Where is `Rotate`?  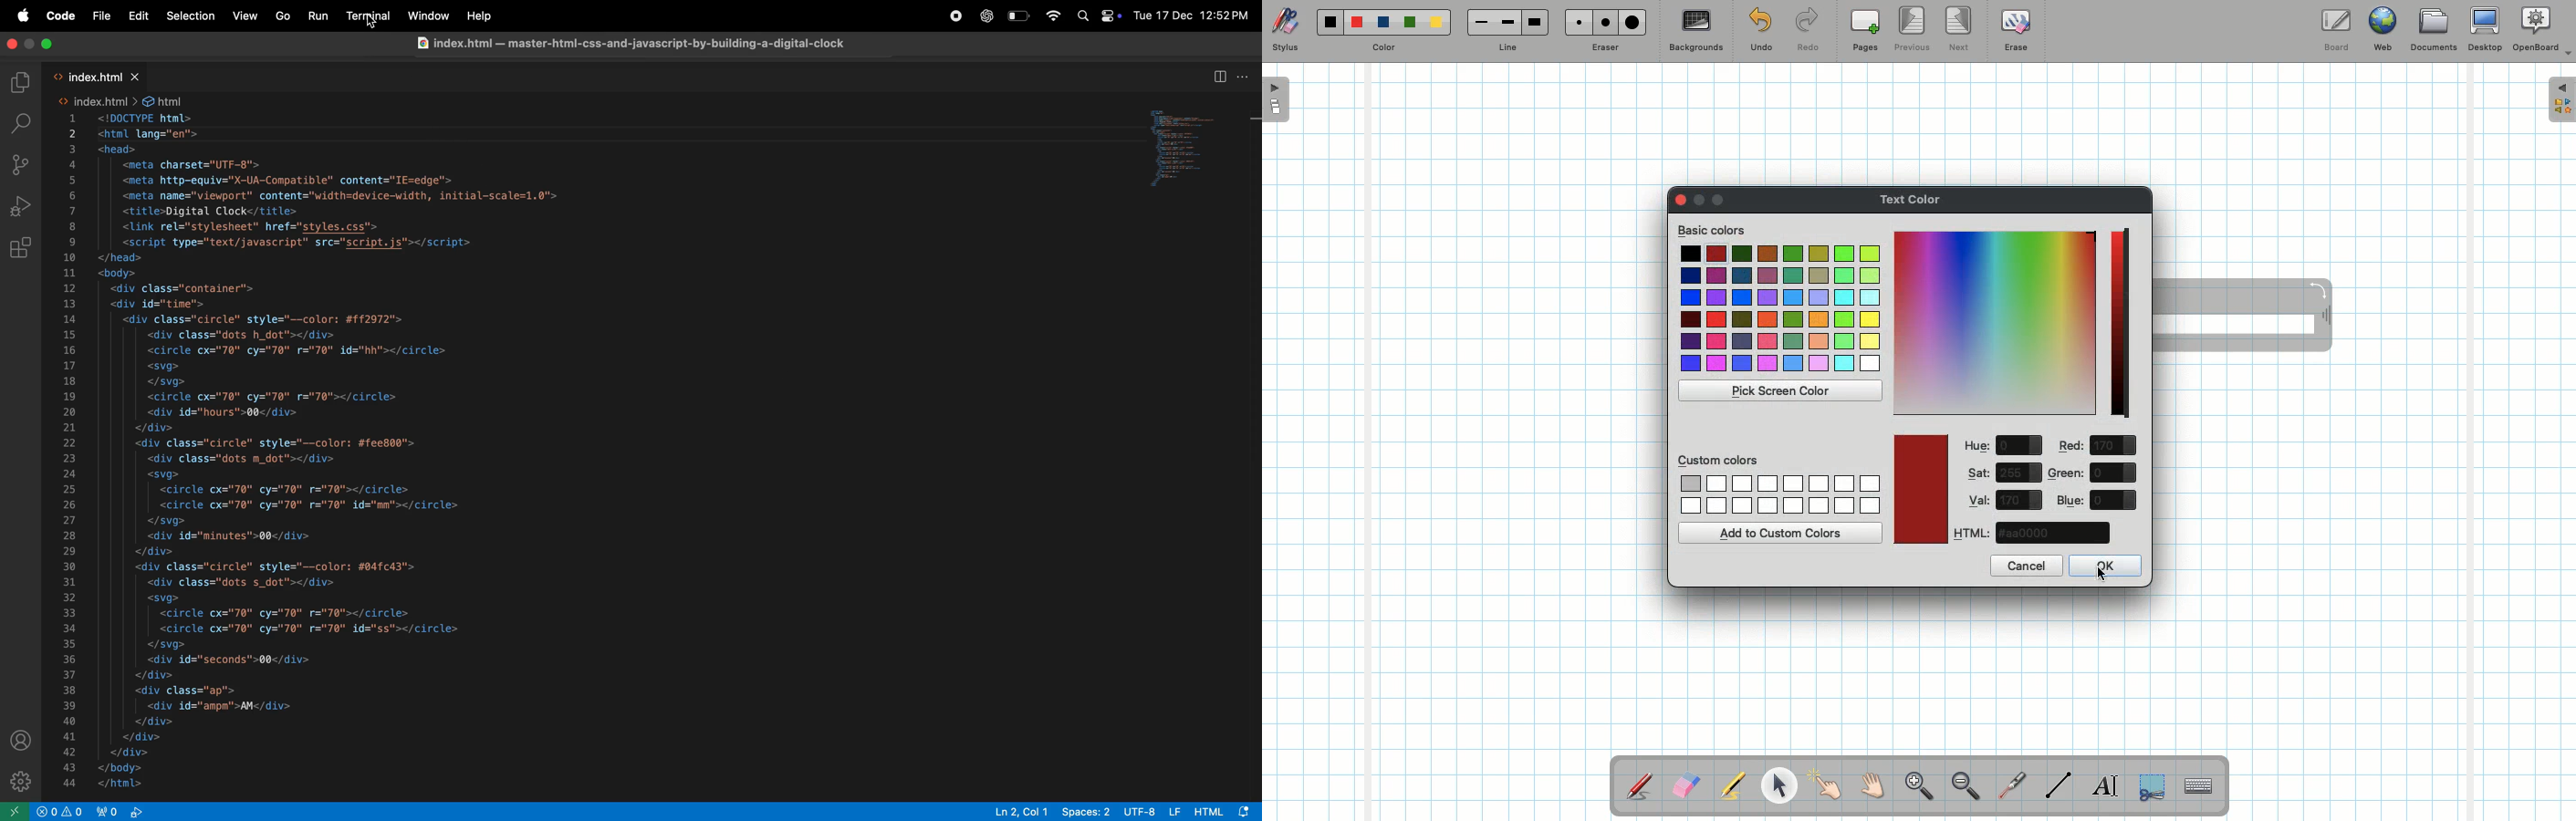
Rotate is located at coordinates (2318, 289).